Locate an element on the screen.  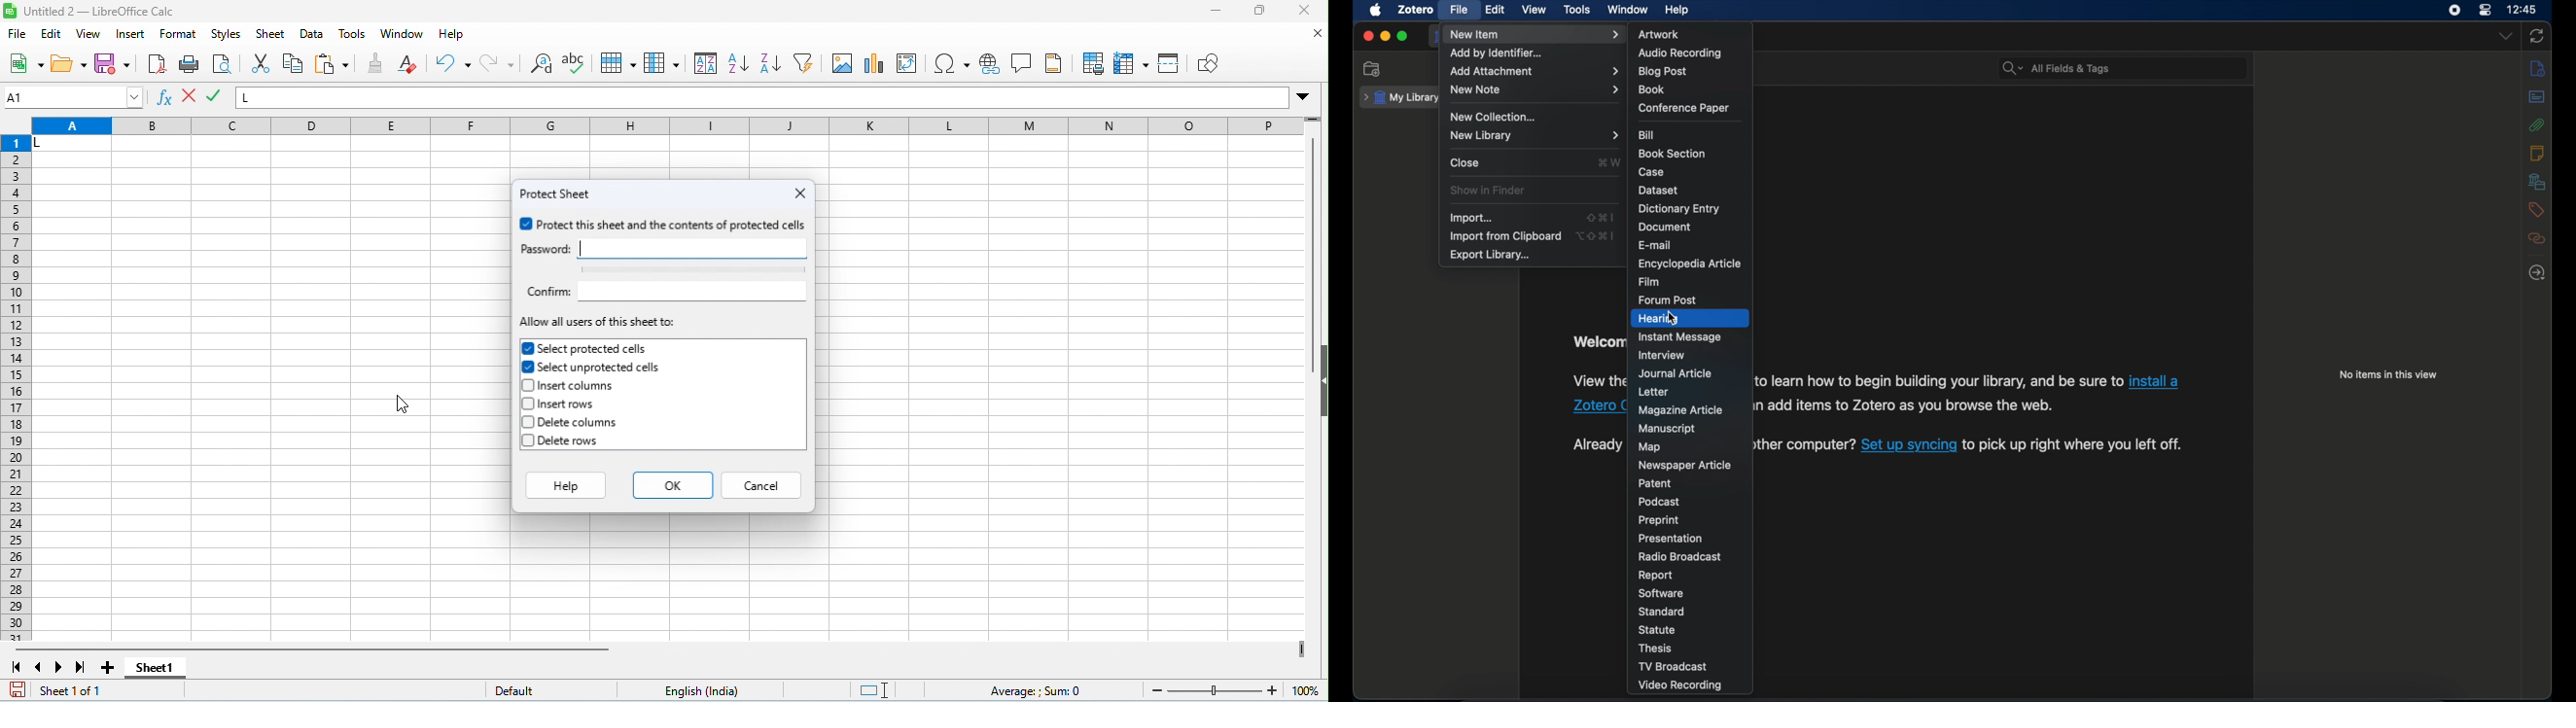
software is located at coordinates (1661, 593).